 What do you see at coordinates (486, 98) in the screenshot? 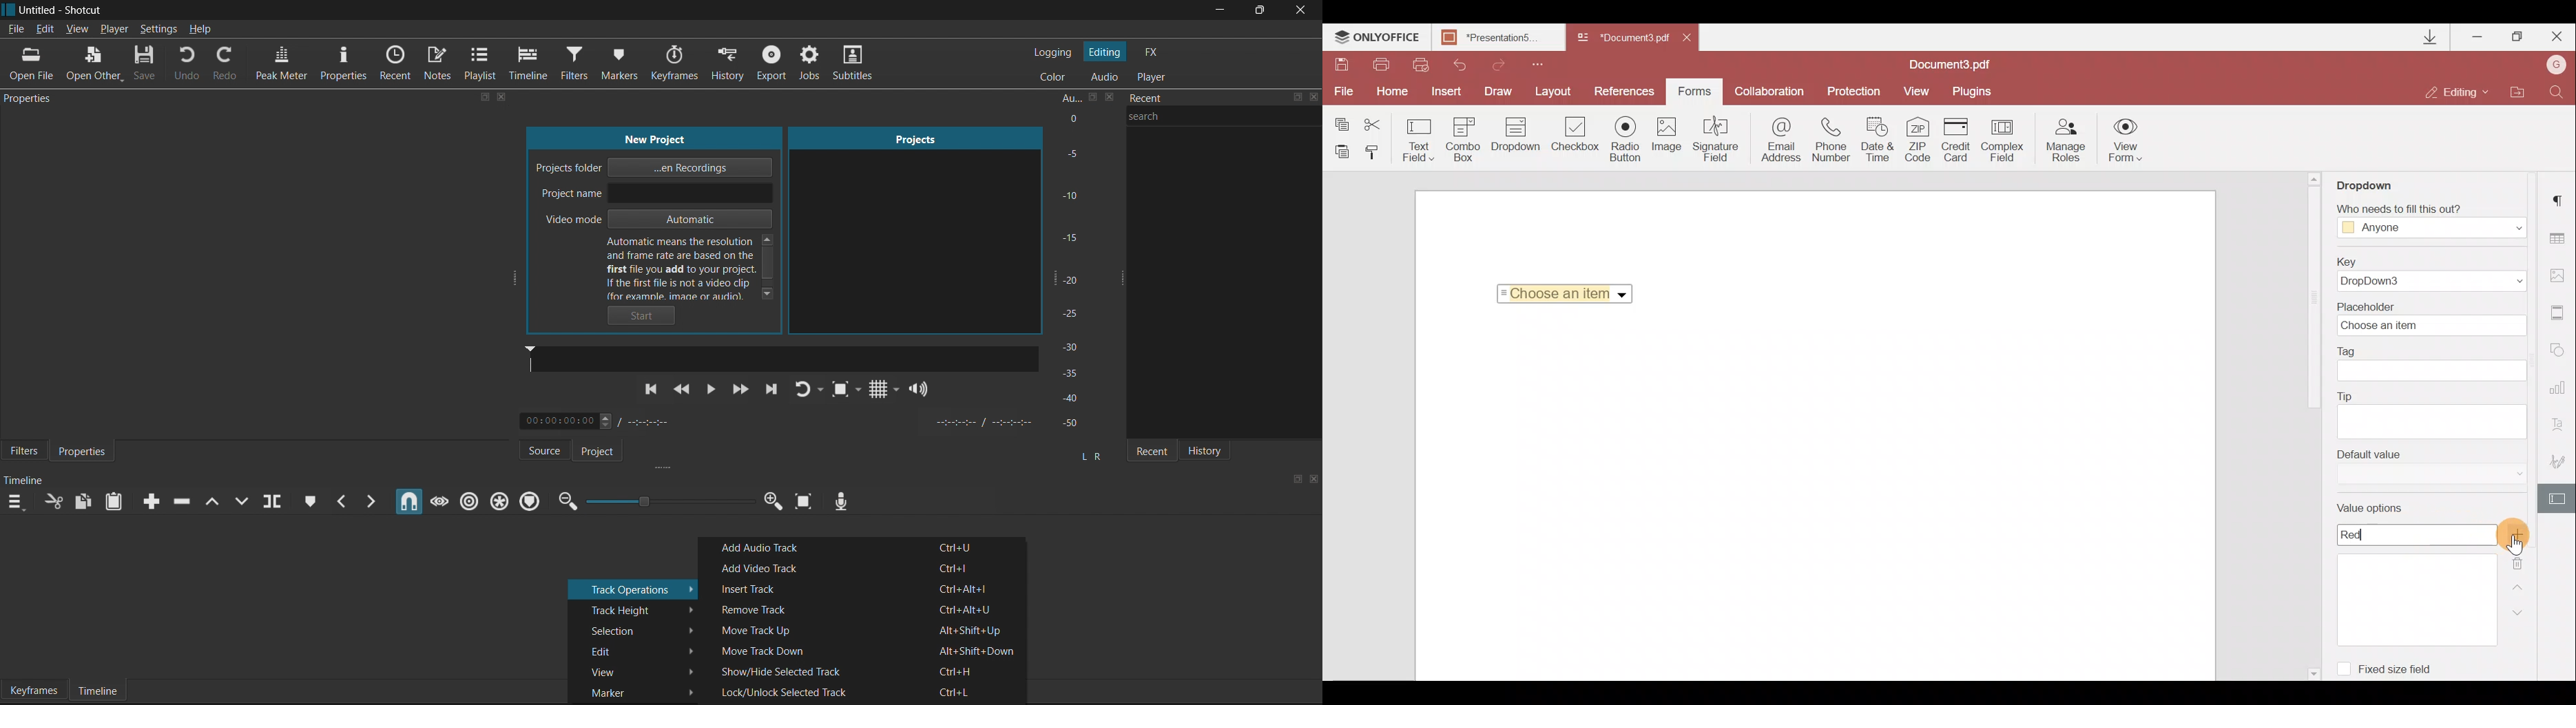
I see `maximize` at bounding box center [486, 98].